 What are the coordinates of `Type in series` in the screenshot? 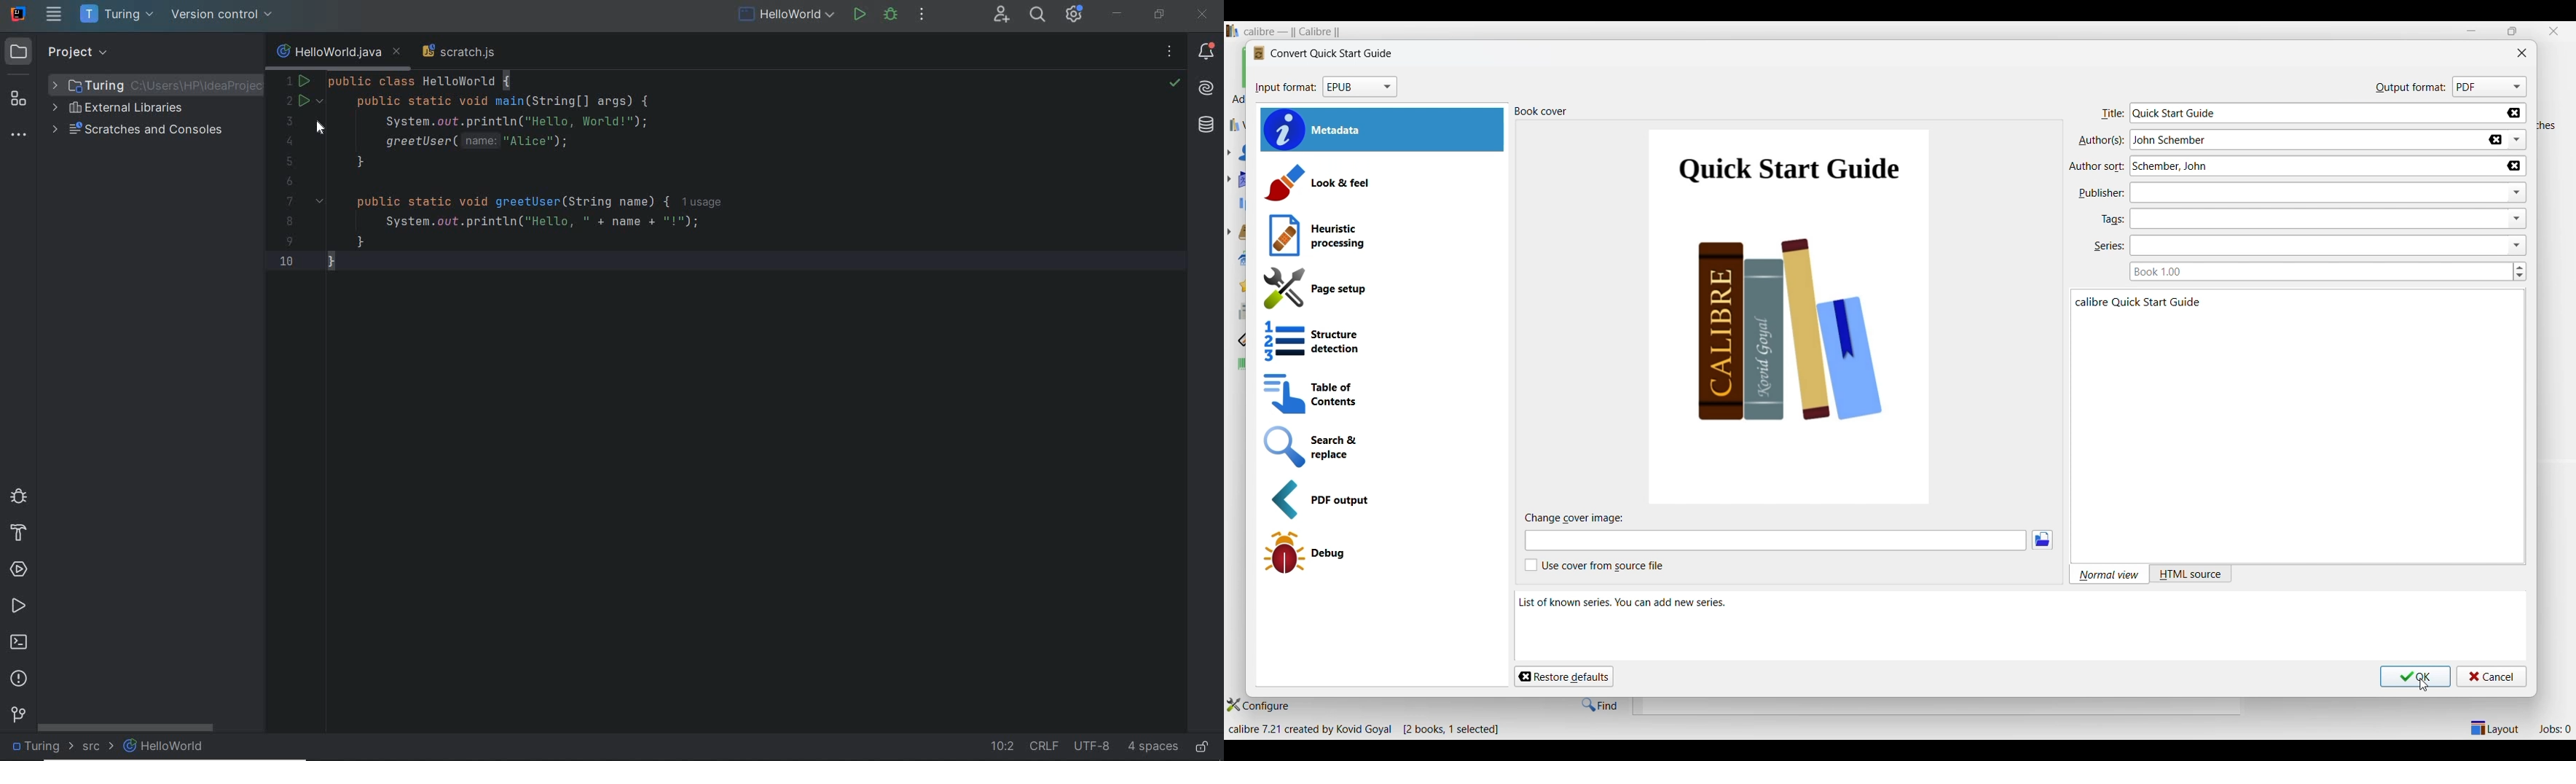 It's located at (2295, 245).